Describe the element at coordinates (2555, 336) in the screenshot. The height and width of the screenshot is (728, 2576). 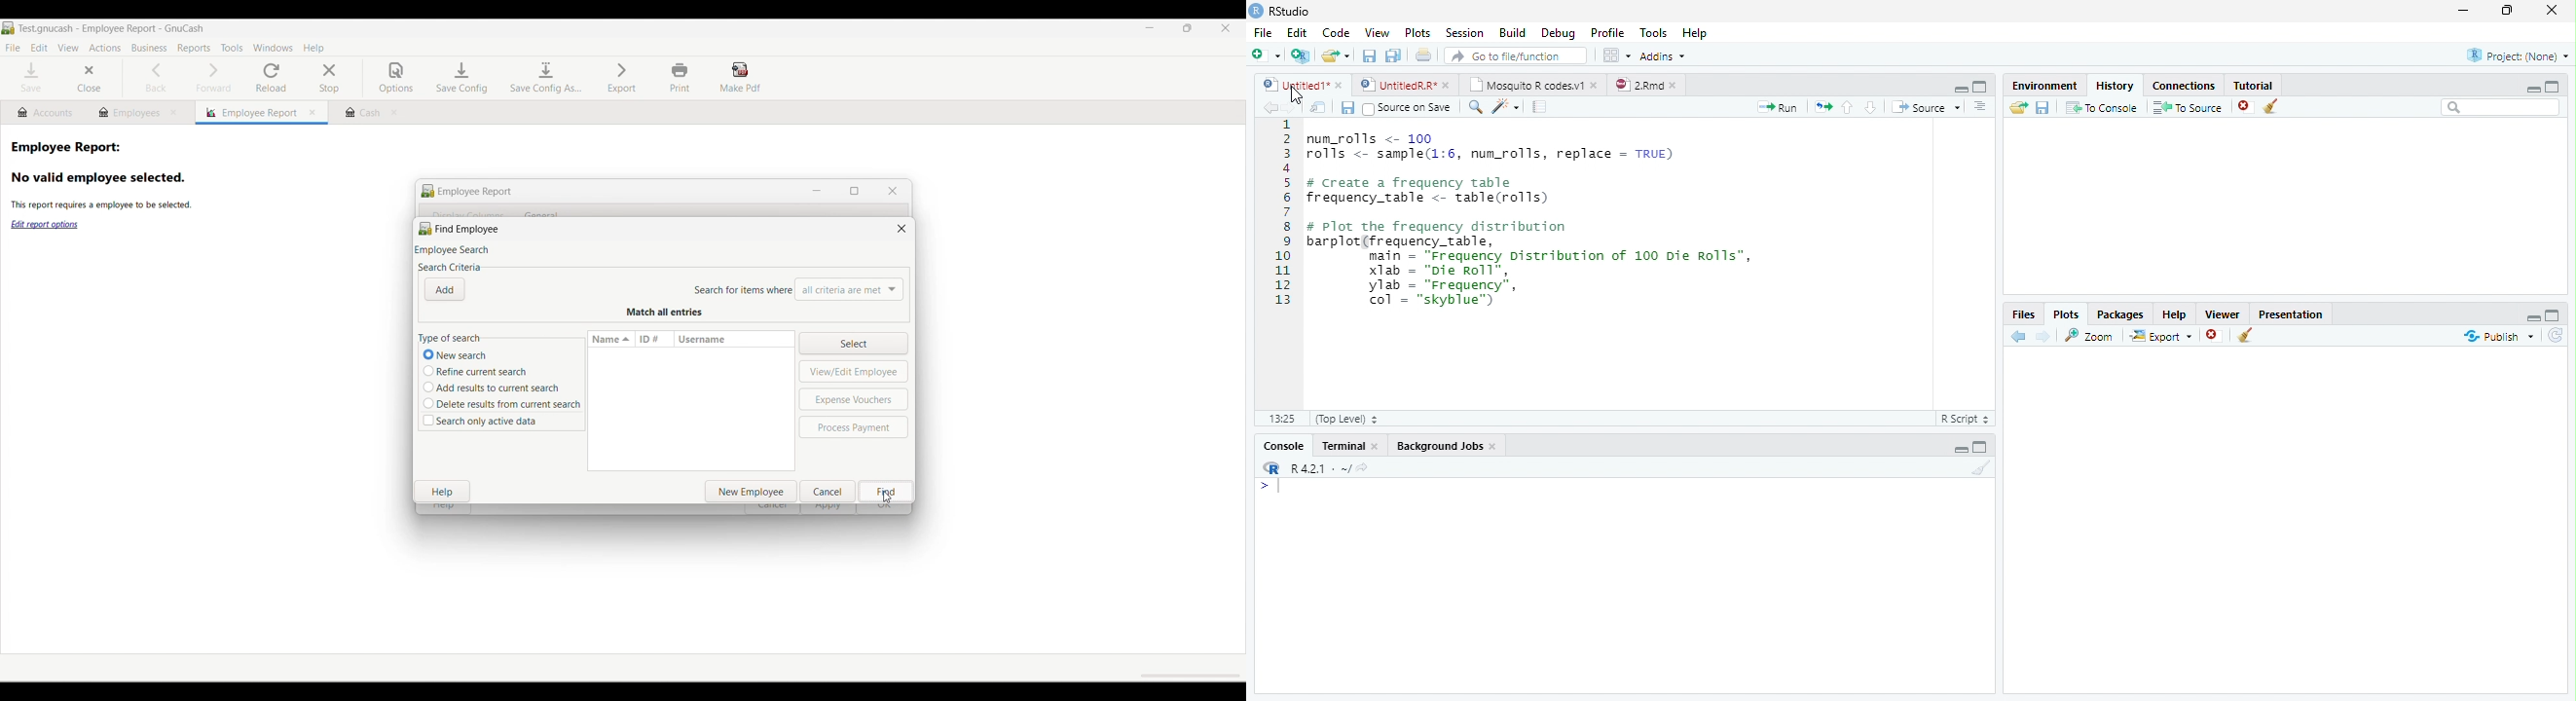
I see `Refresh List` at that location.